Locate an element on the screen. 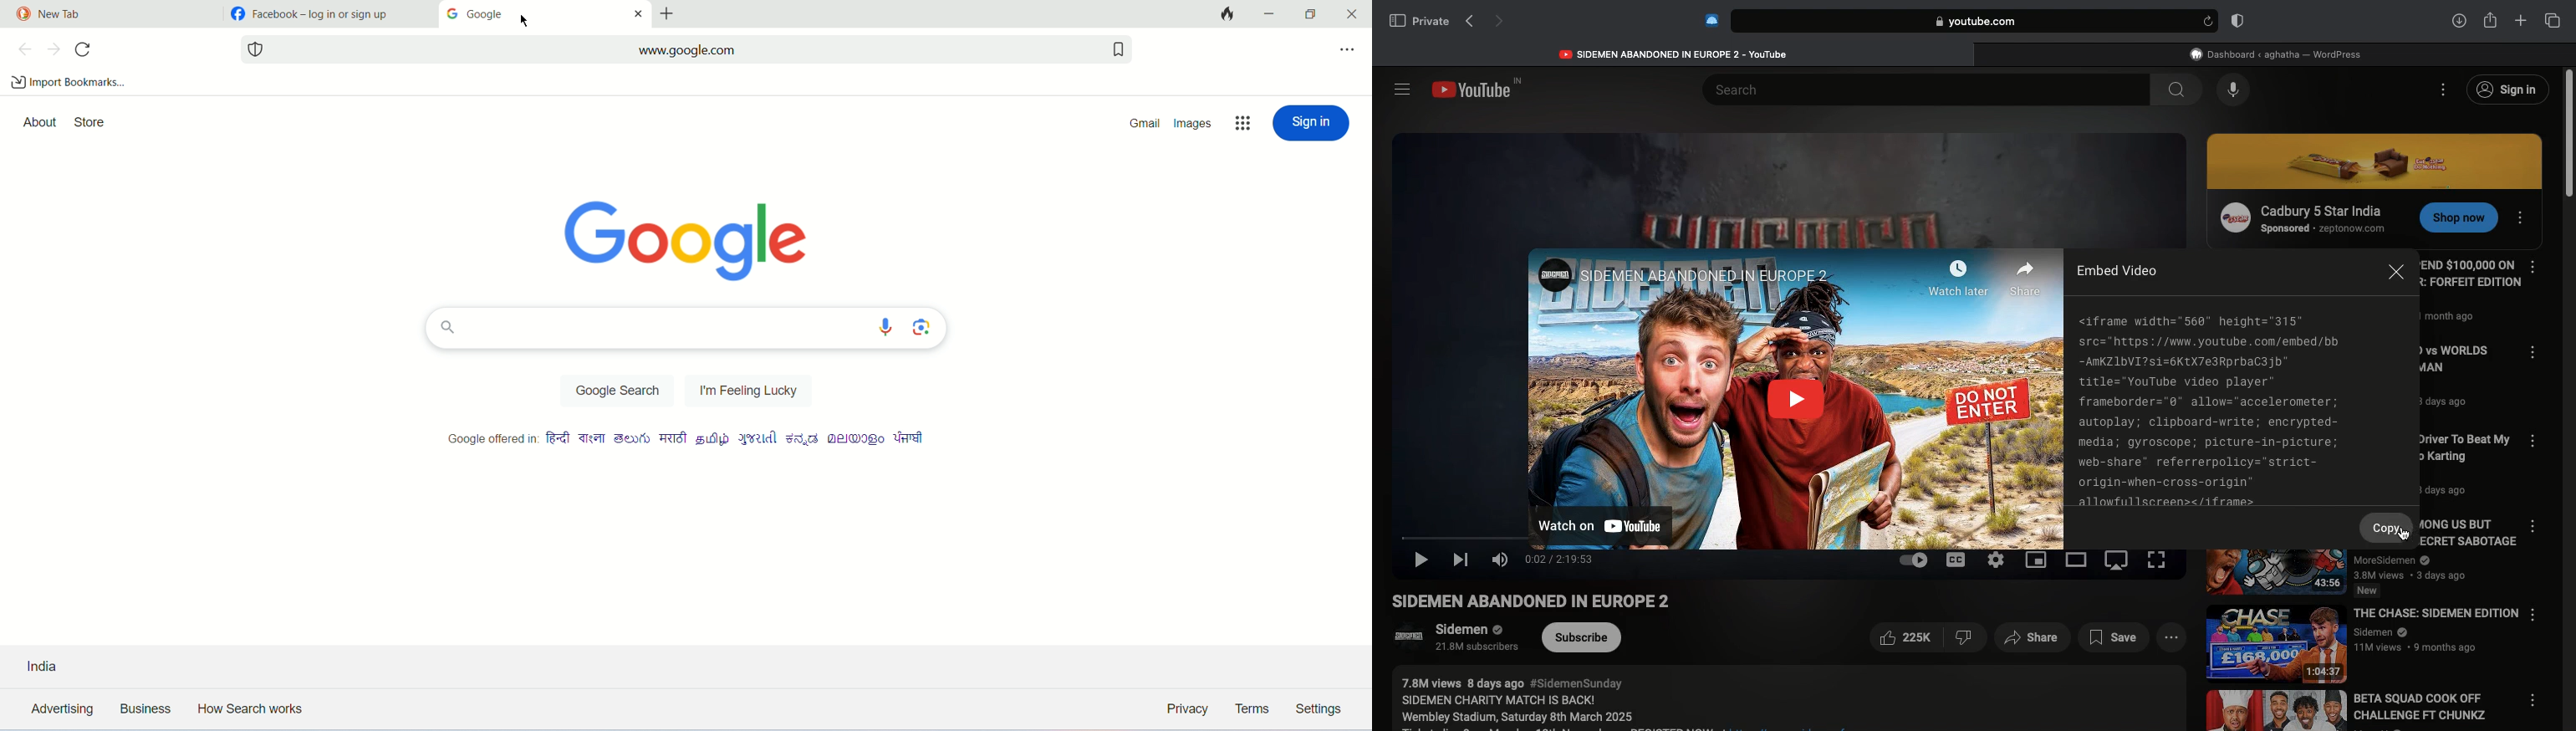 This screenshot has width=2576, height=756. Save is located at coordinates (2115, 638).